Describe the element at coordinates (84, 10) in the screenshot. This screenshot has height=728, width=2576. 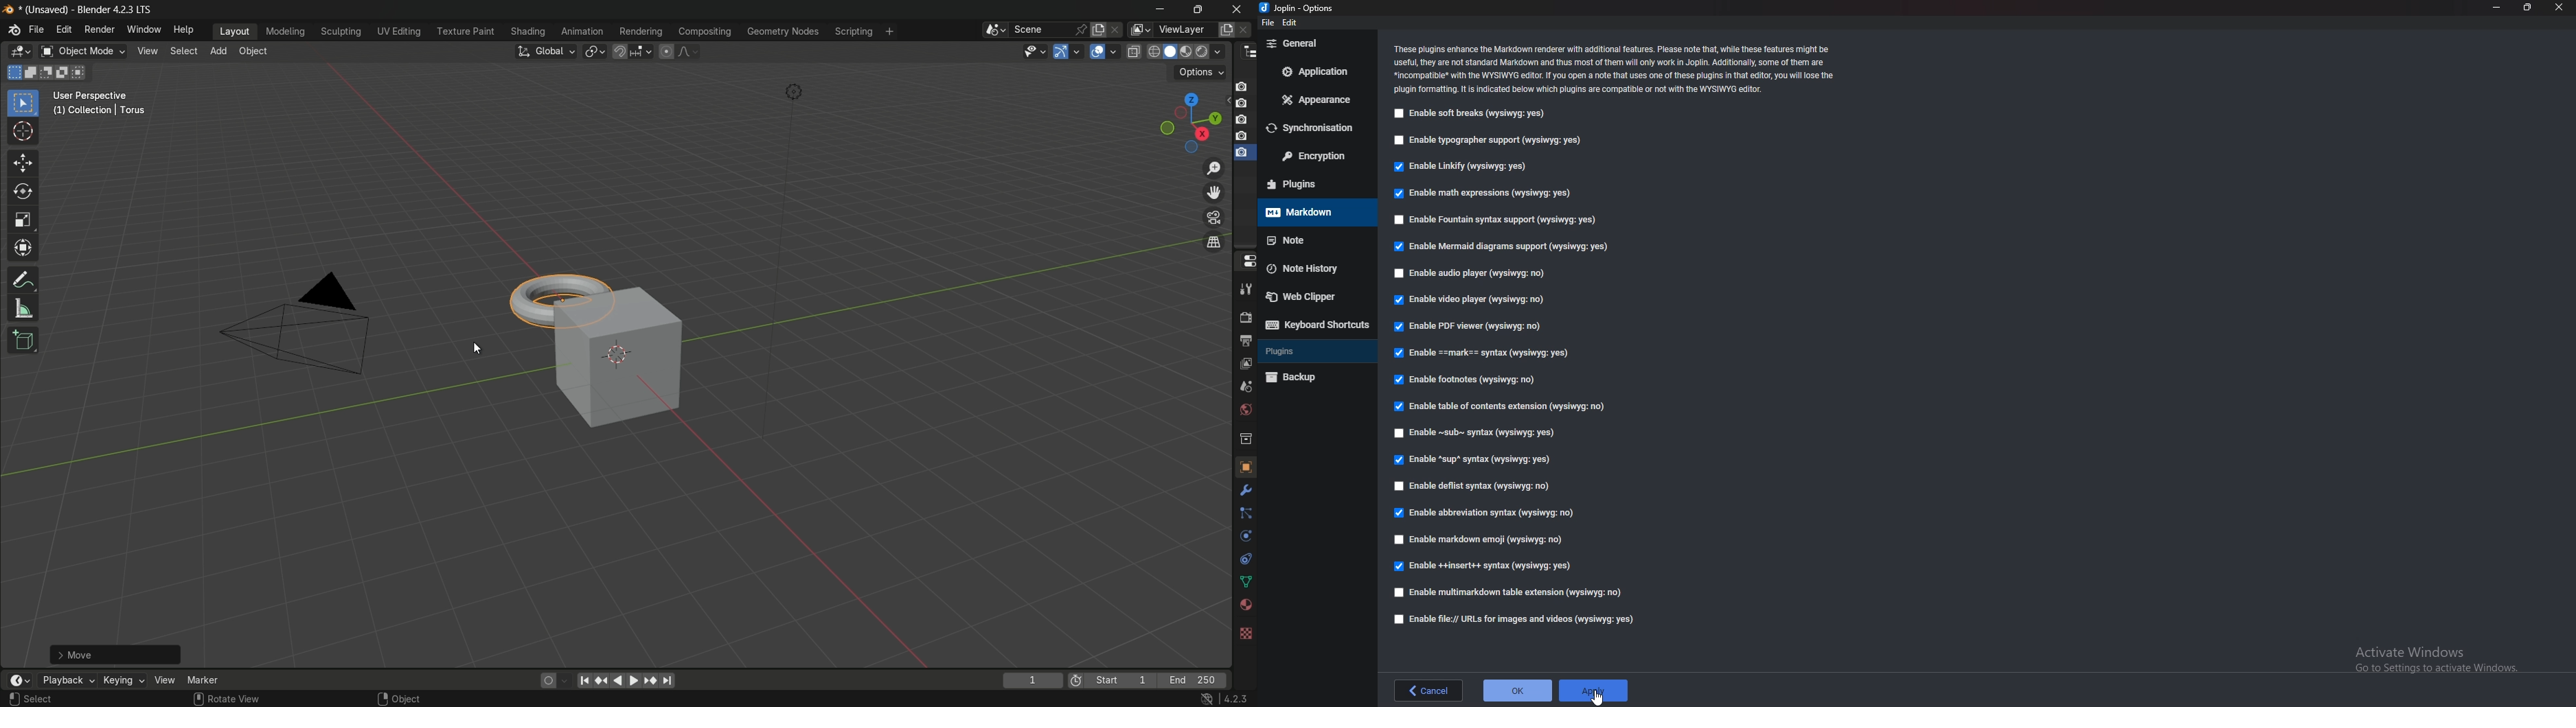
I see `(Unsaved) - Blender 4.2.3 LTS` at that location.